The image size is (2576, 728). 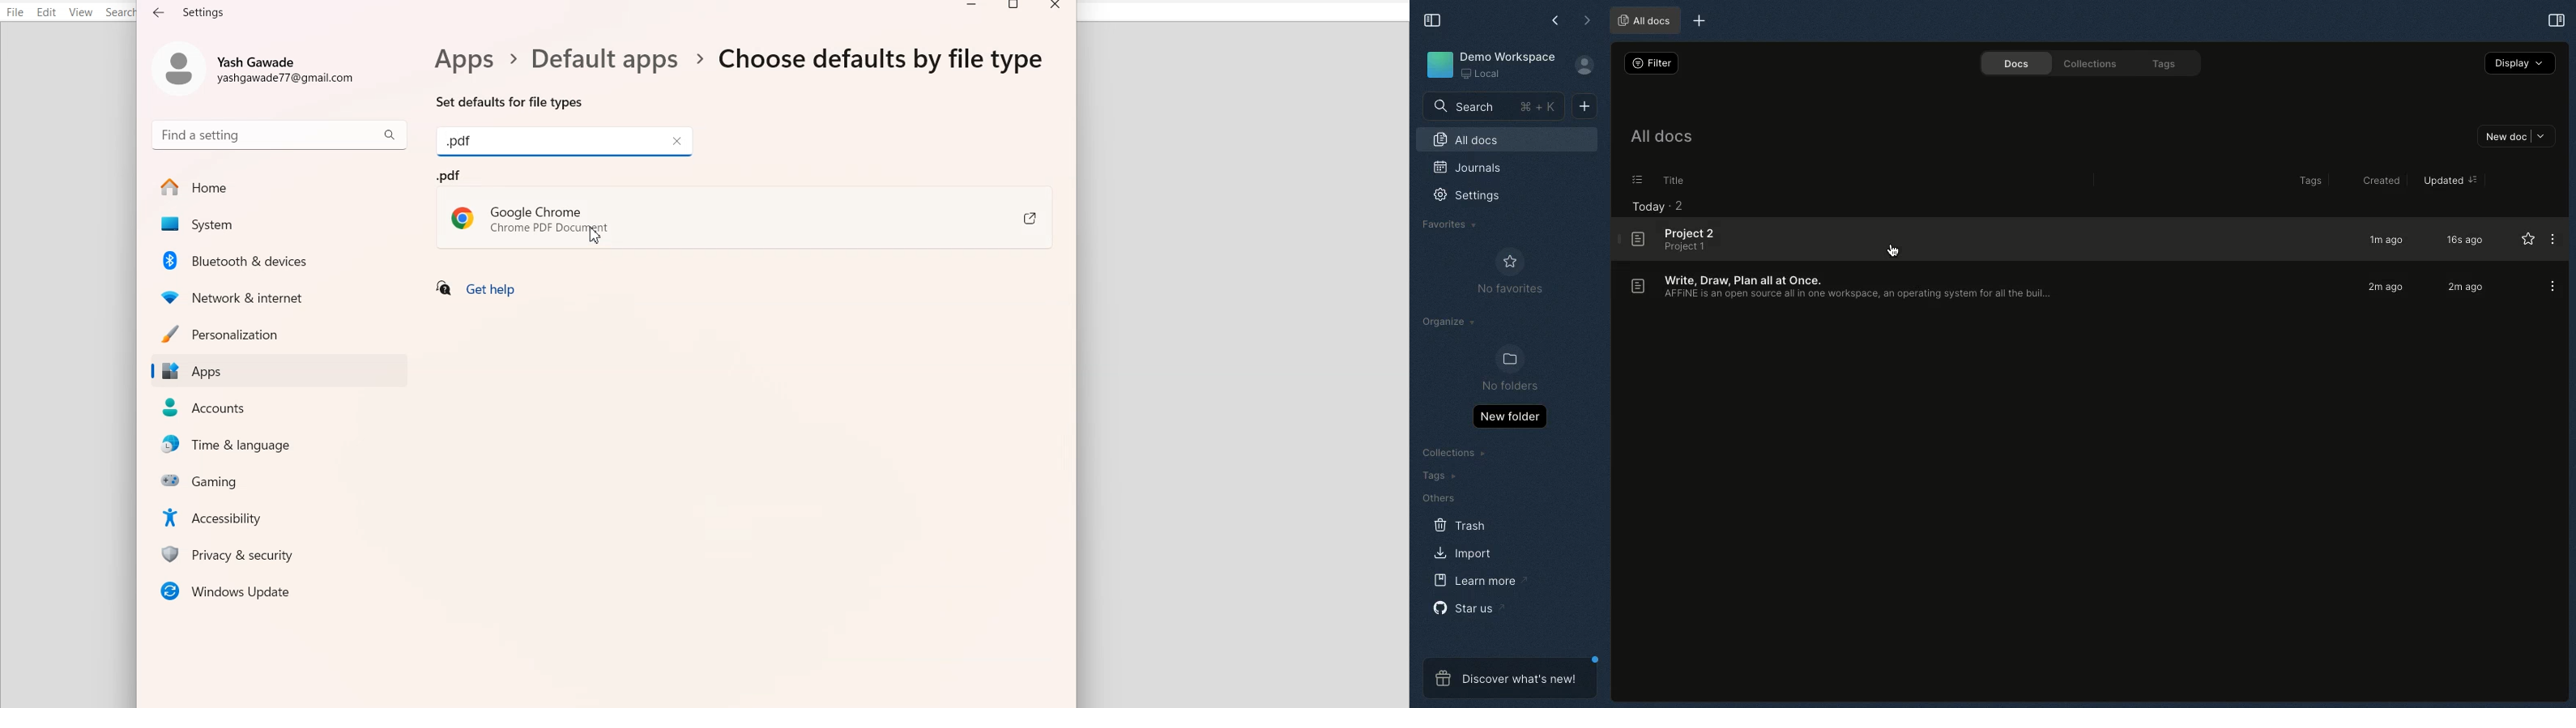 What do you see at coordinates (1452, 321) in the screenshot?
I see `Organize` at bounding box center [1452, 321].